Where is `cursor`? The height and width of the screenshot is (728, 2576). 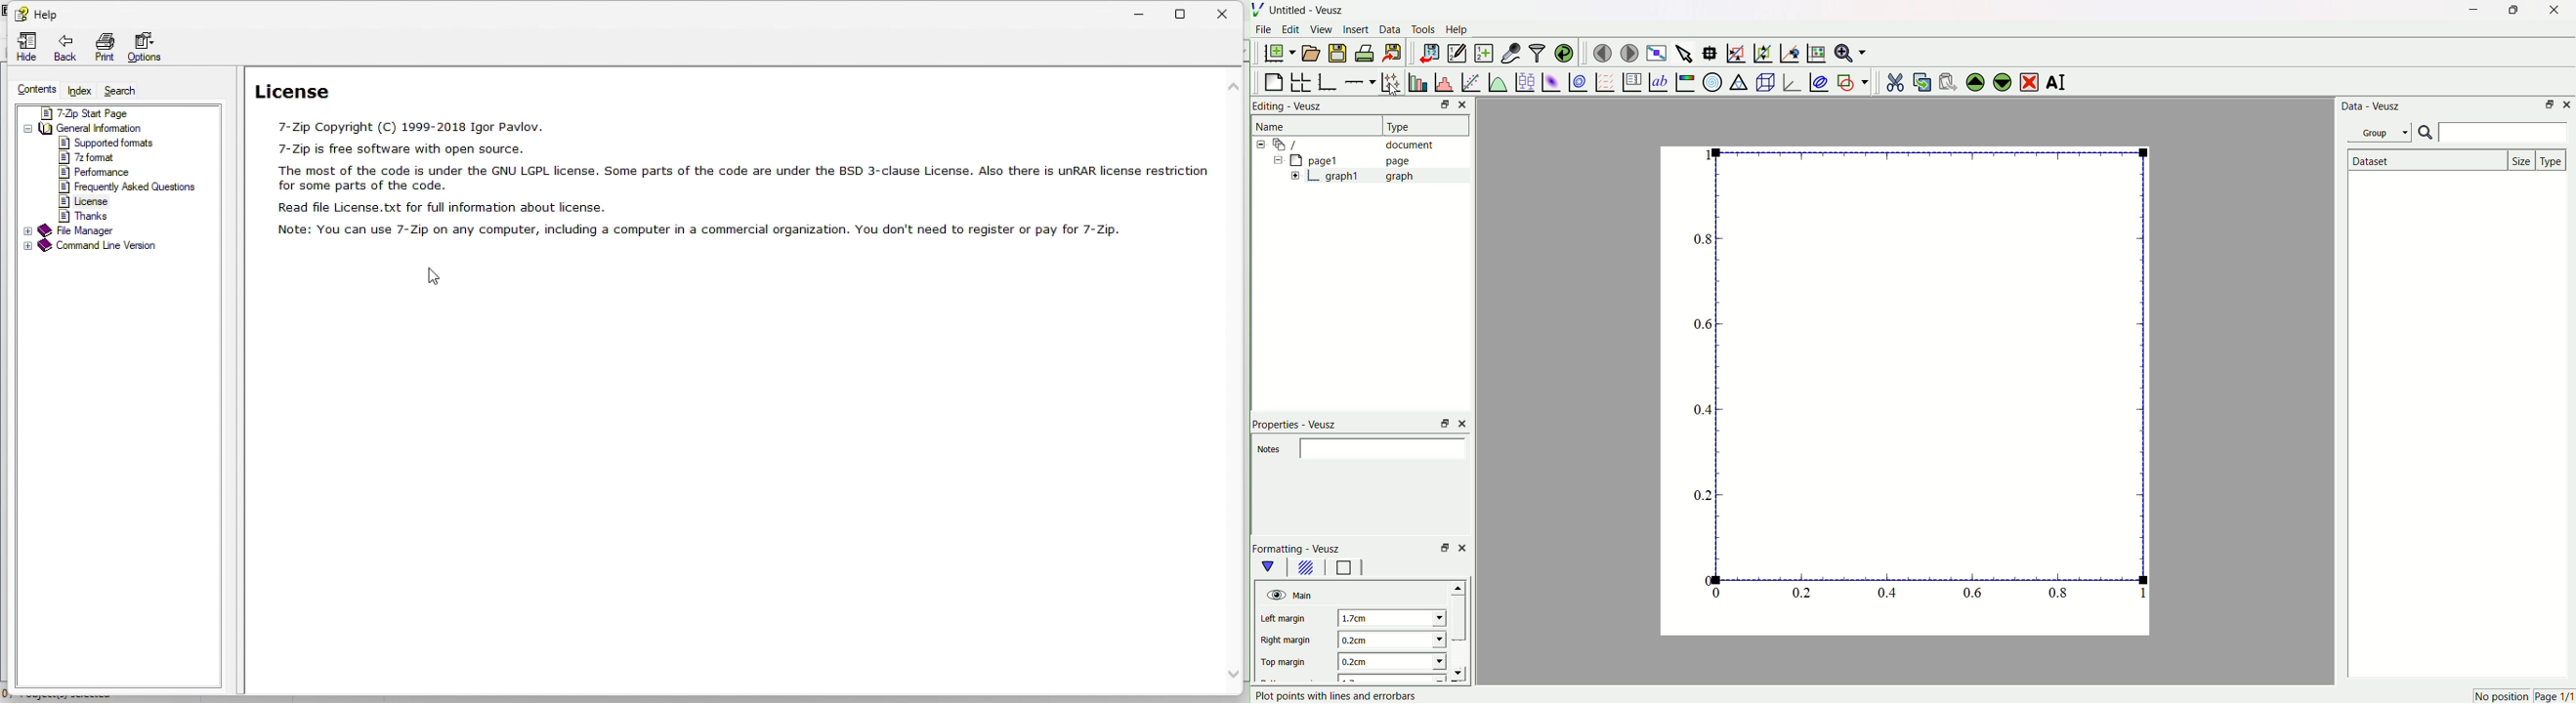 cursor is located at coordinates (433, 276).